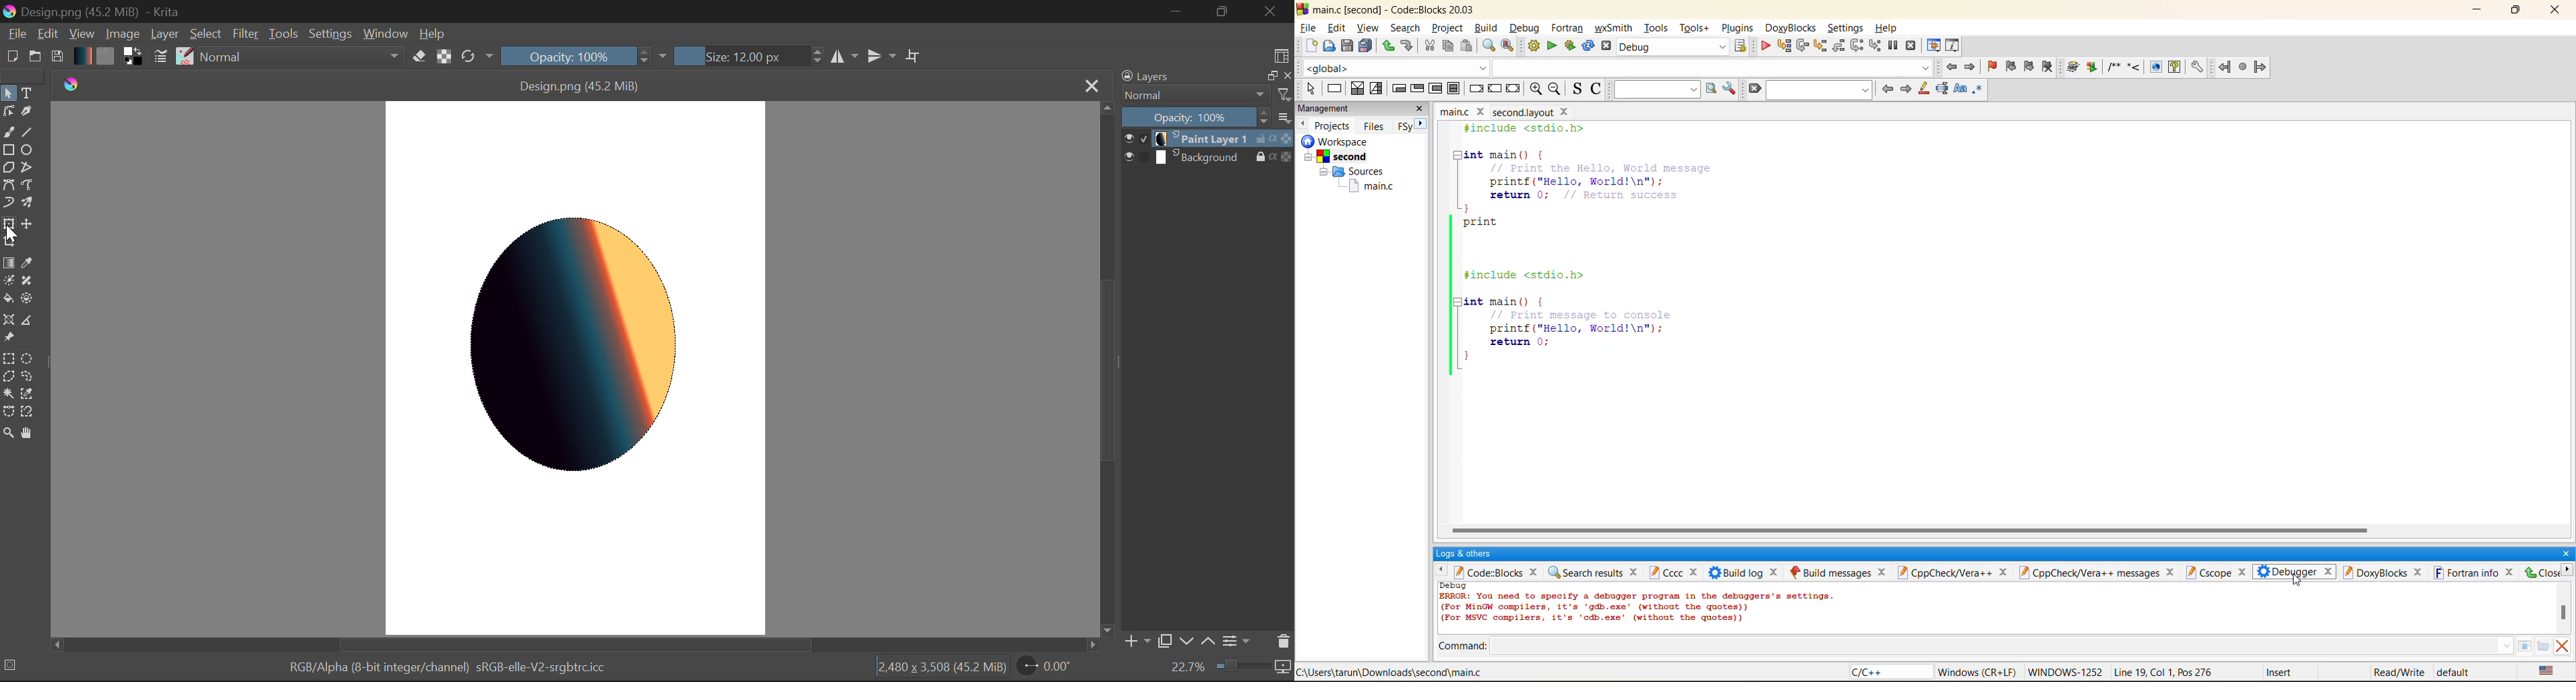 This screenshot has height=700, width=2576. What do you see at coordinates (1738, 46) in the screenshot?
I see `show select target dialog` at bounding box center [1738, 46].